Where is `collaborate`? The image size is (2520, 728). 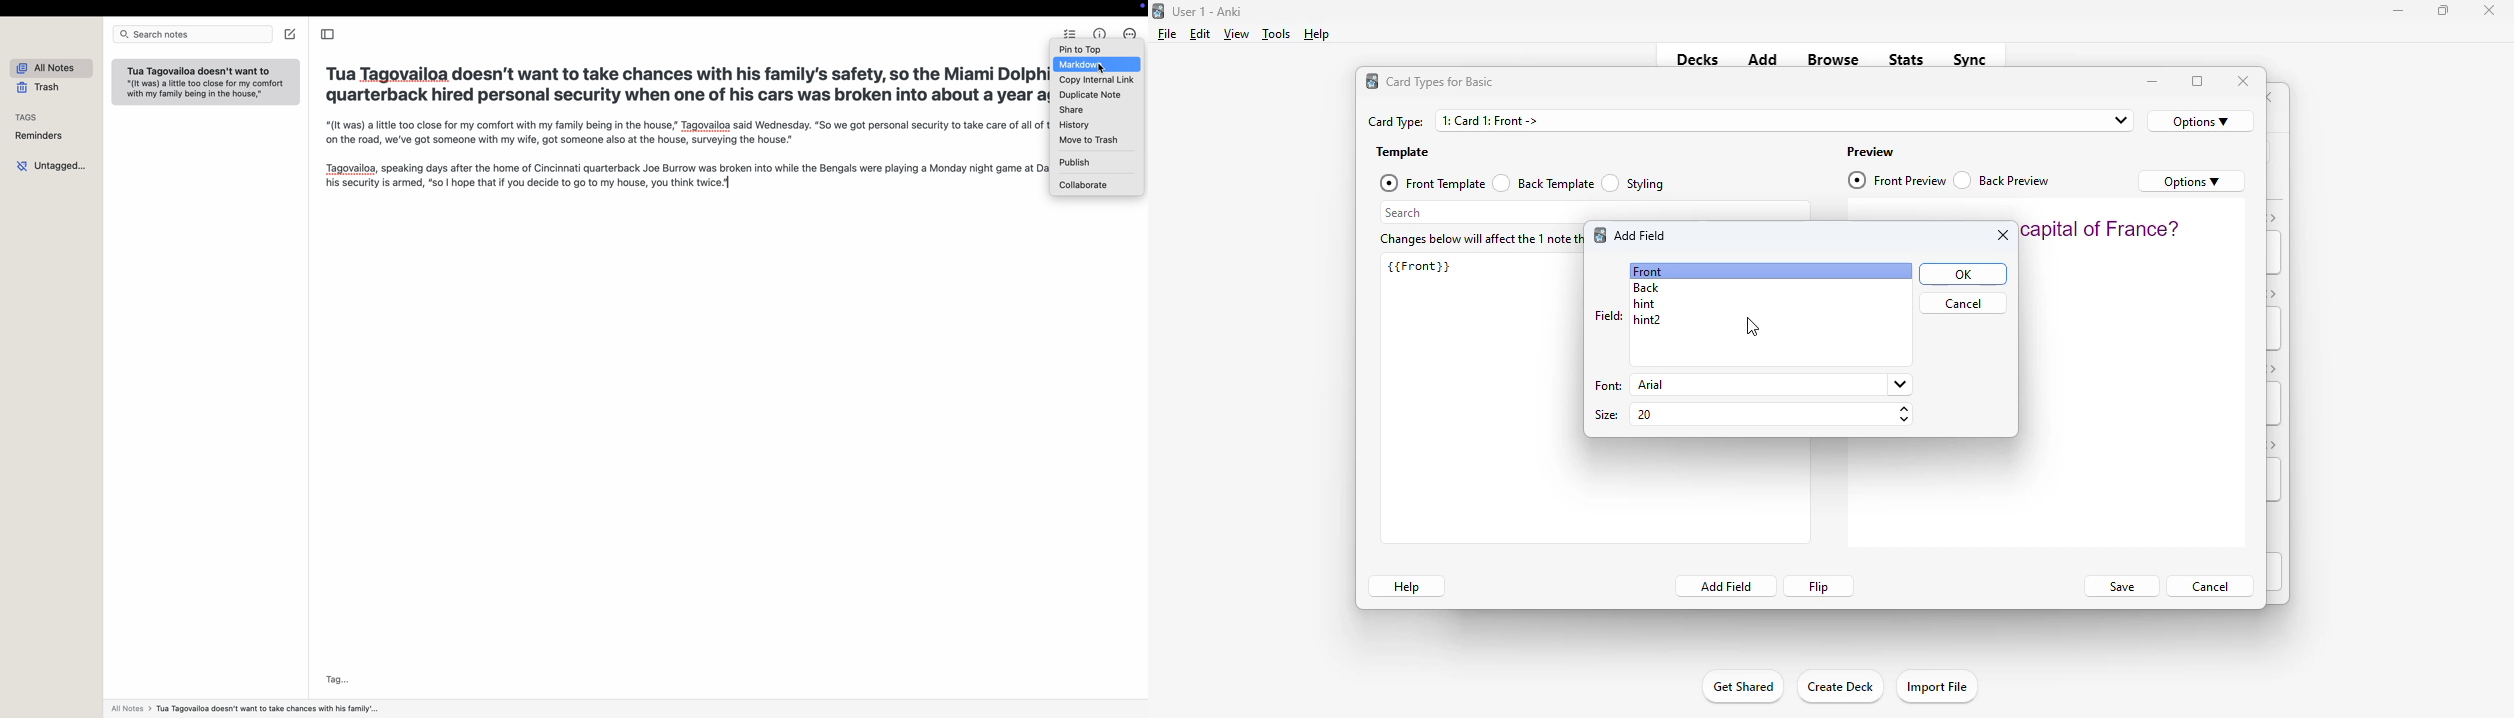 collaborate is located at coordinates (1083, 185).